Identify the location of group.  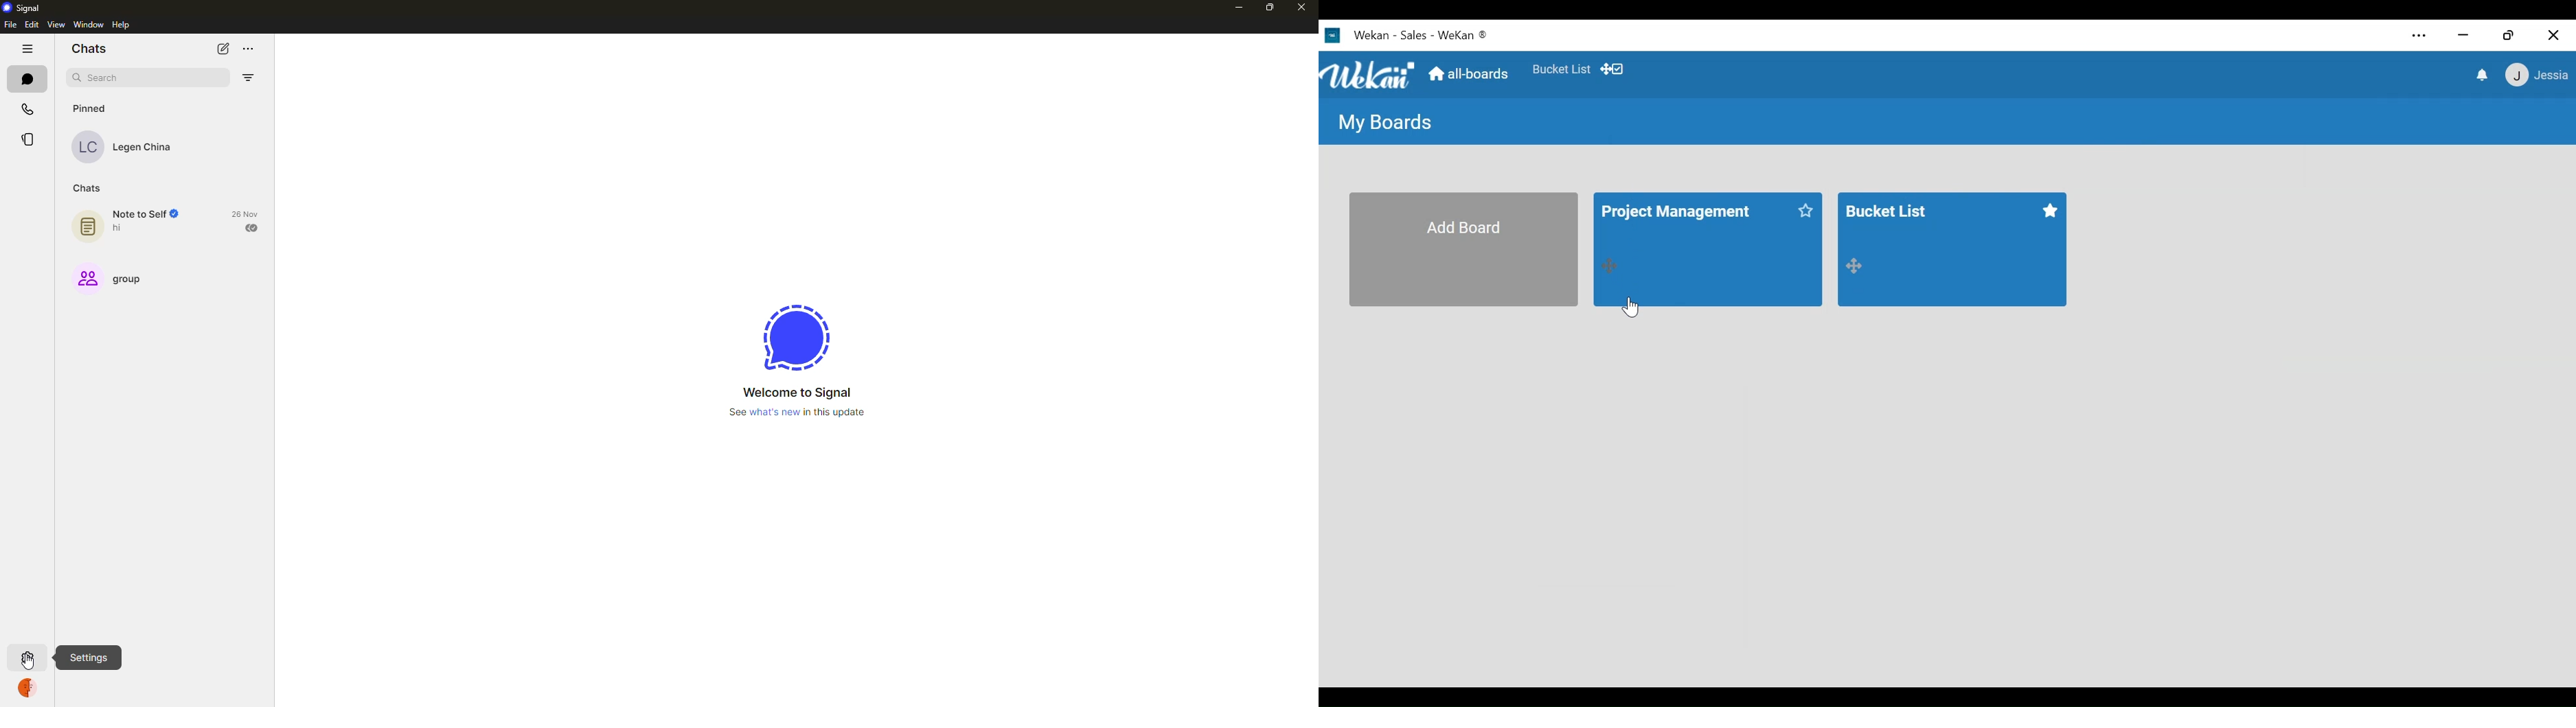
(134, 278).